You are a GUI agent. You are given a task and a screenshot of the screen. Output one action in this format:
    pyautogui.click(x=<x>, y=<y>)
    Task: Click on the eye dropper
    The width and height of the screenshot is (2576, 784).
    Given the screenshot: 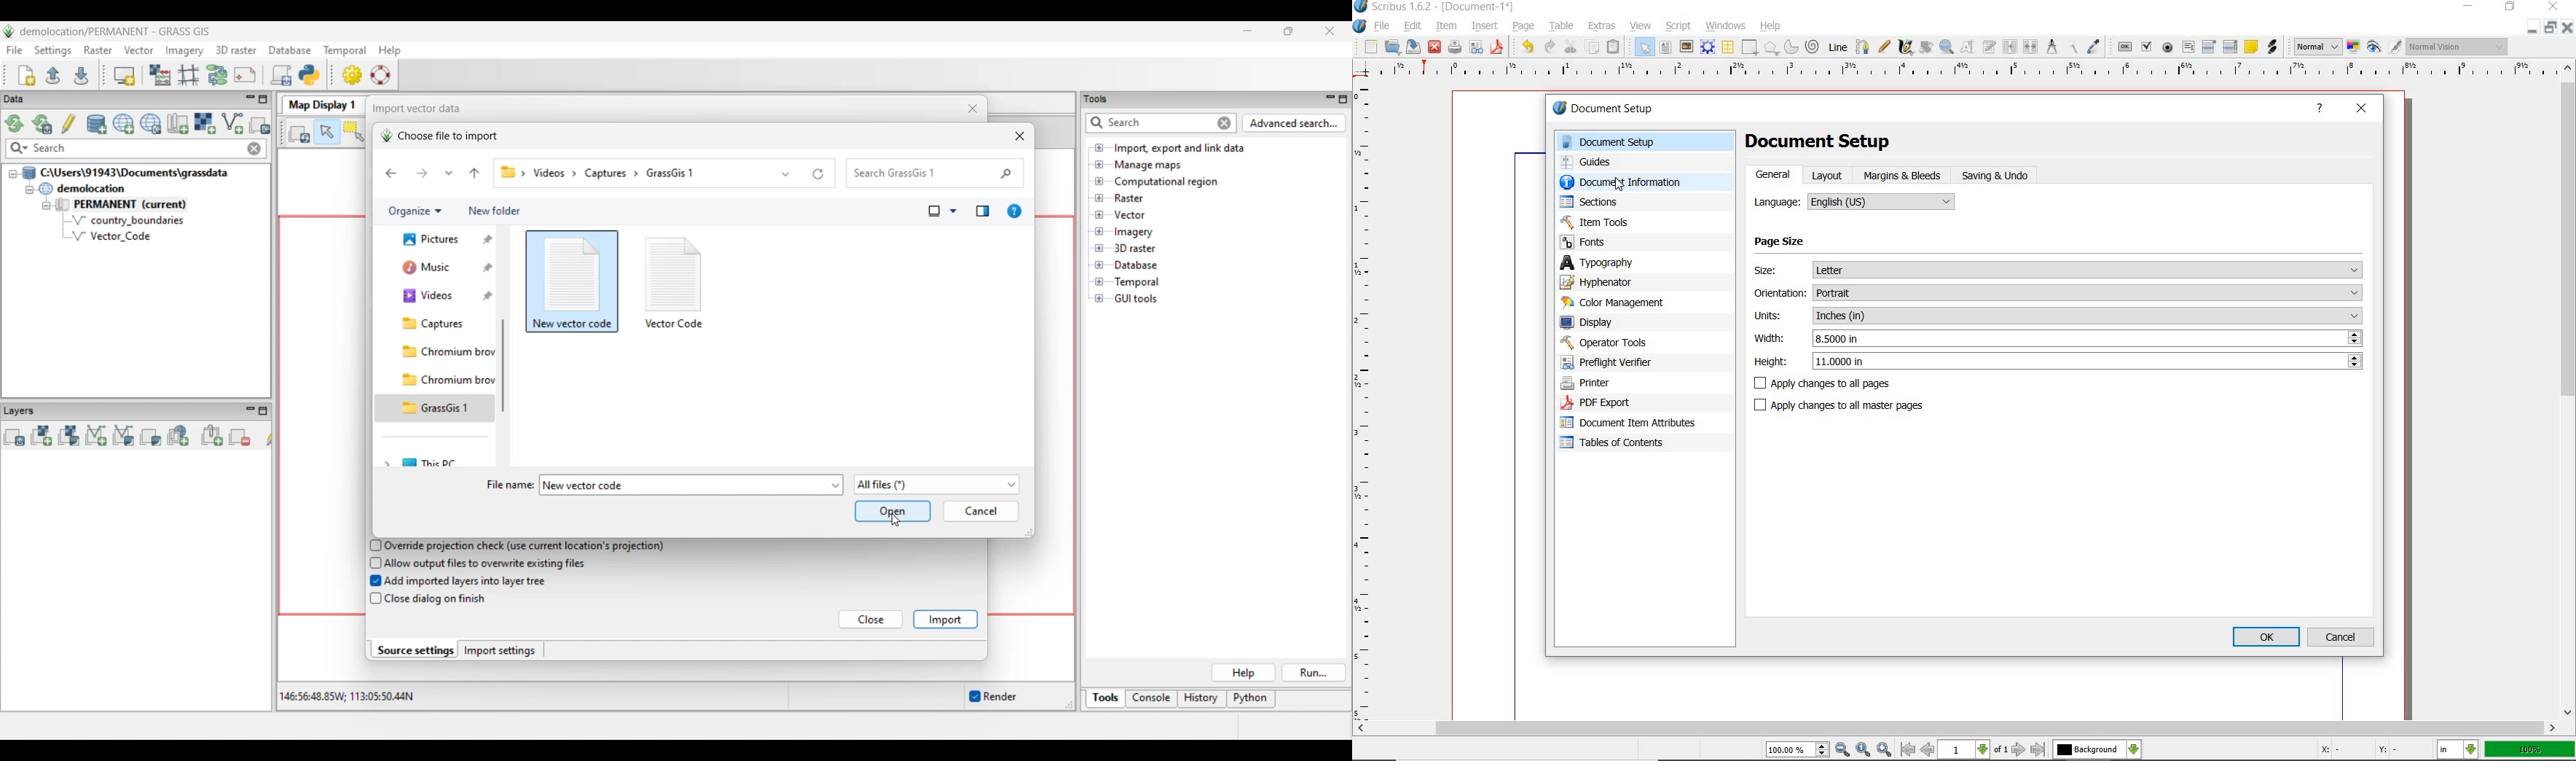 What is the action you would take?
    pyautogui.click(x=2094, y=46)
    